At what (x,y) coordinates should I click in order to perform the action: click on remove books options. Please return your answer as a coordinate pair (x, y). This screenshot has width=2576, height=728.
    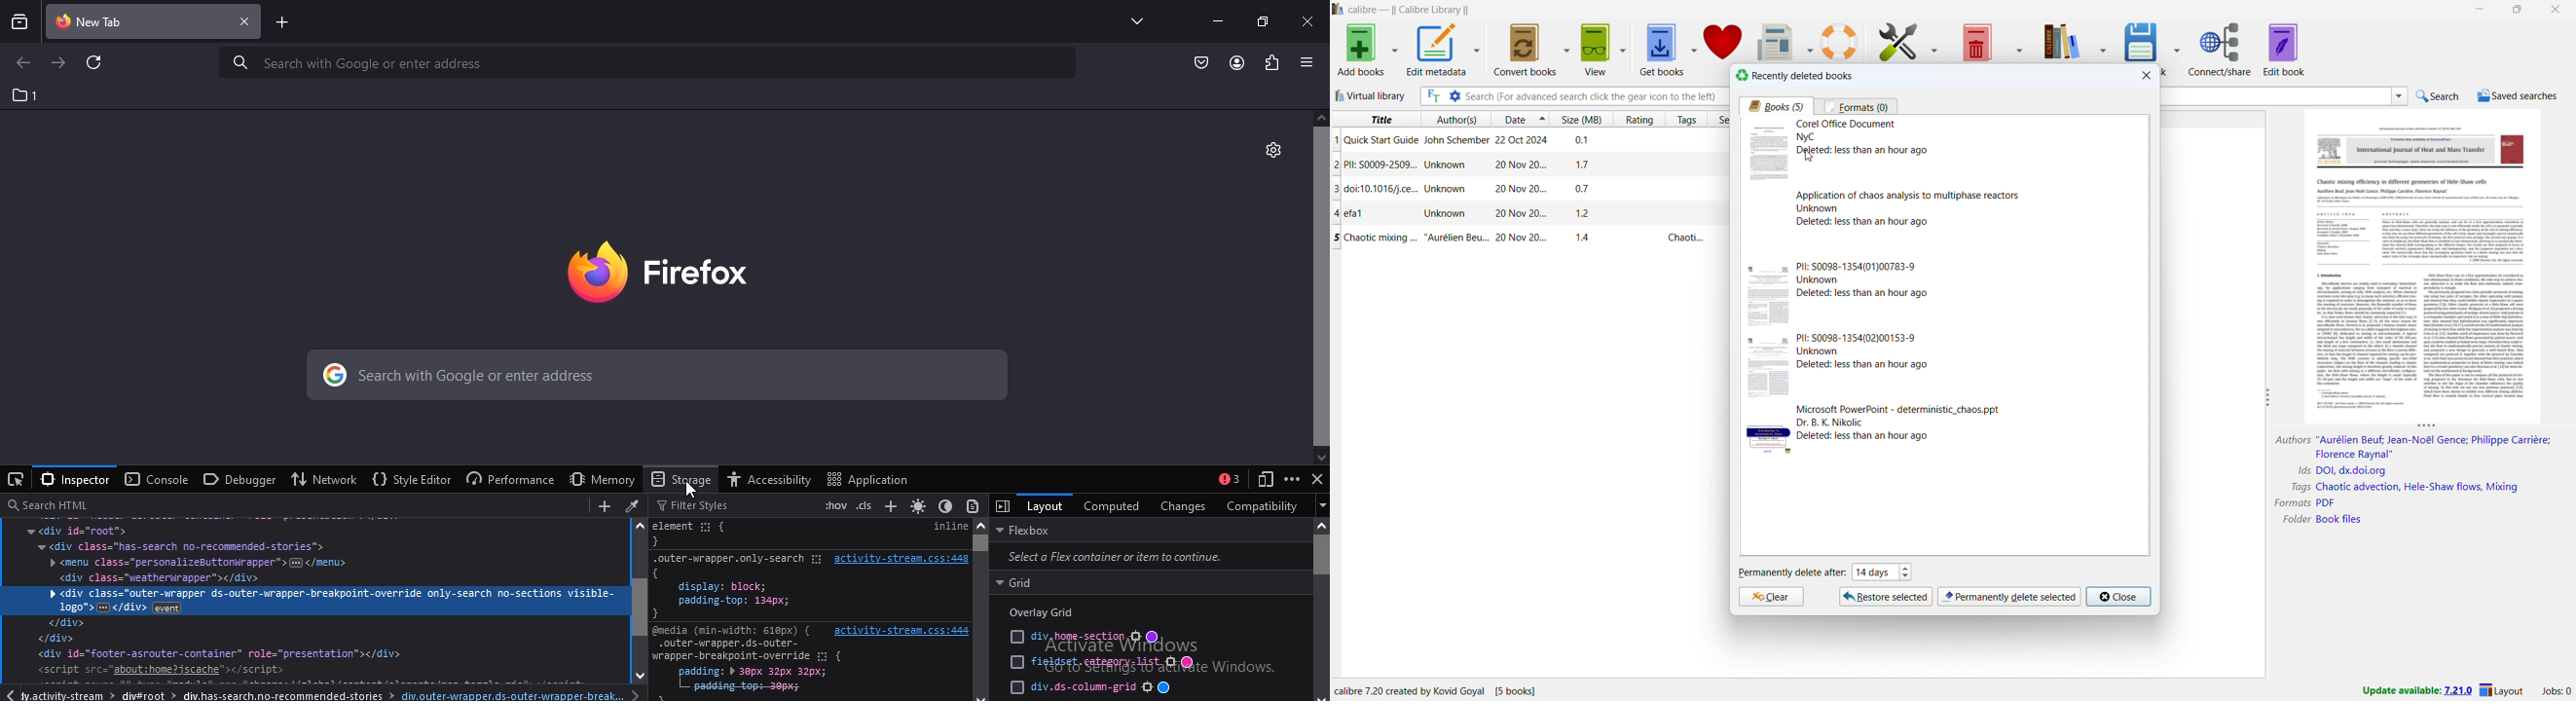
    Looking at the image, I should click on (2018, 39).